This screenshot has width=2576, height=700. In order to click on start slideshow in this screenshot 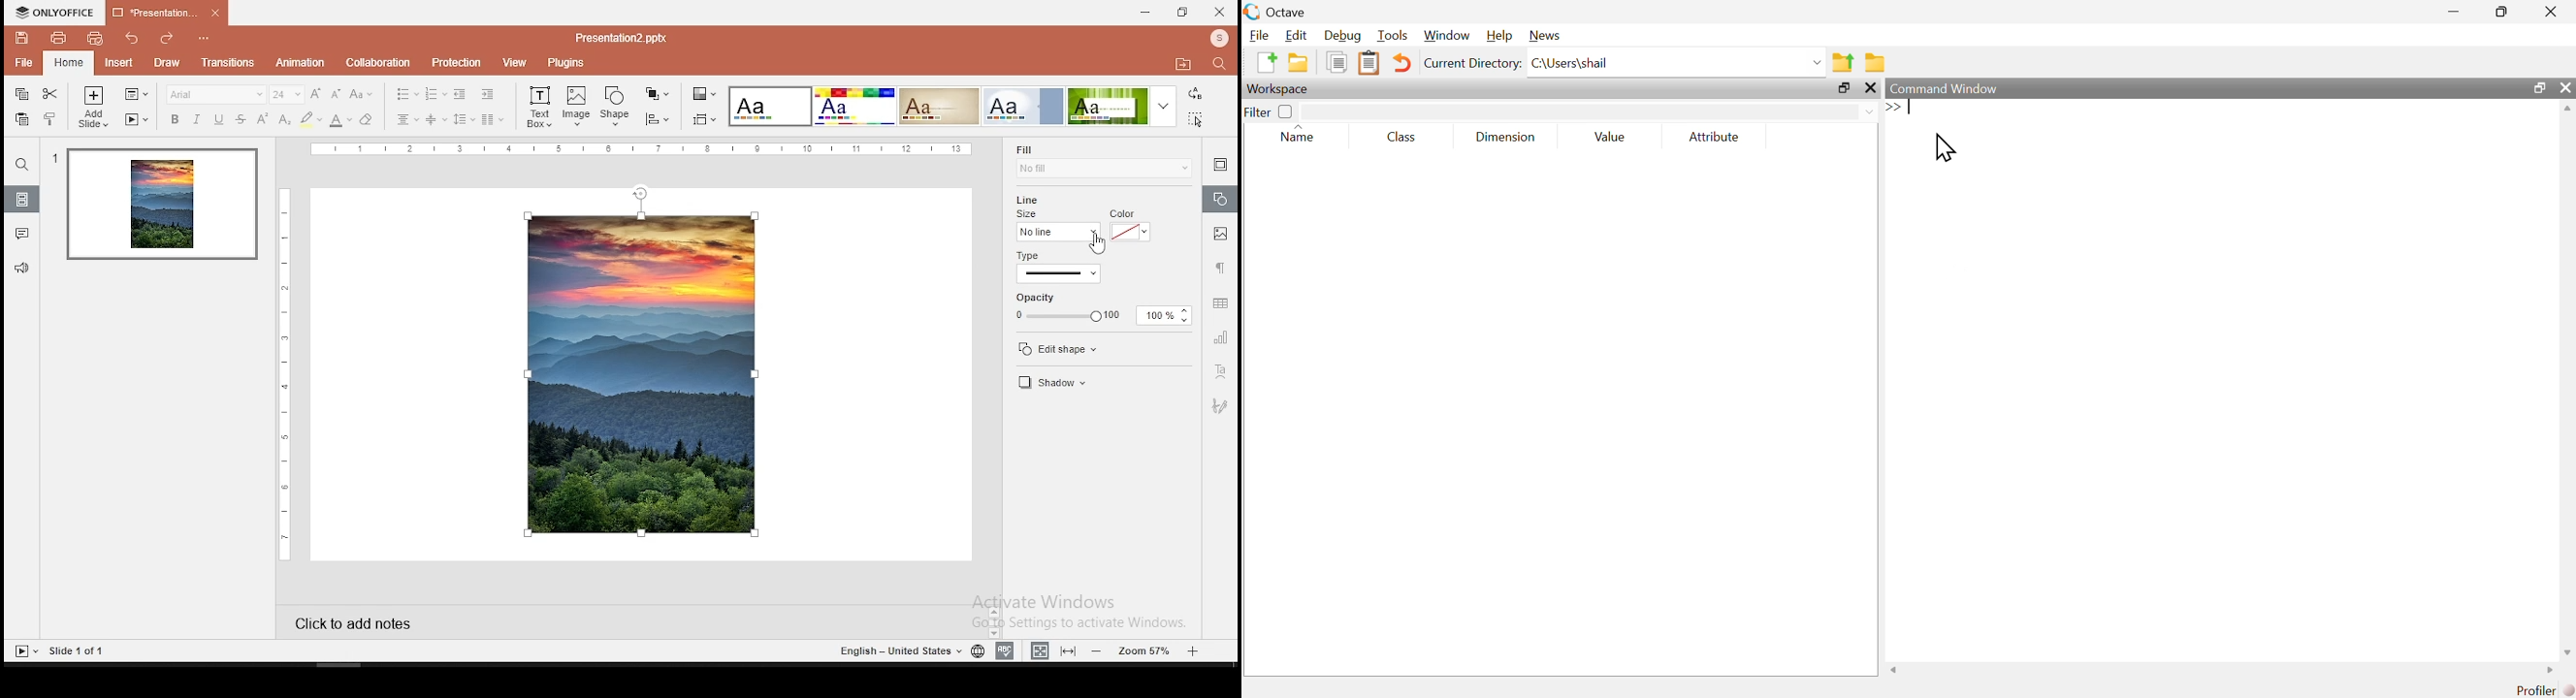, I will do `click(25, 652)`.